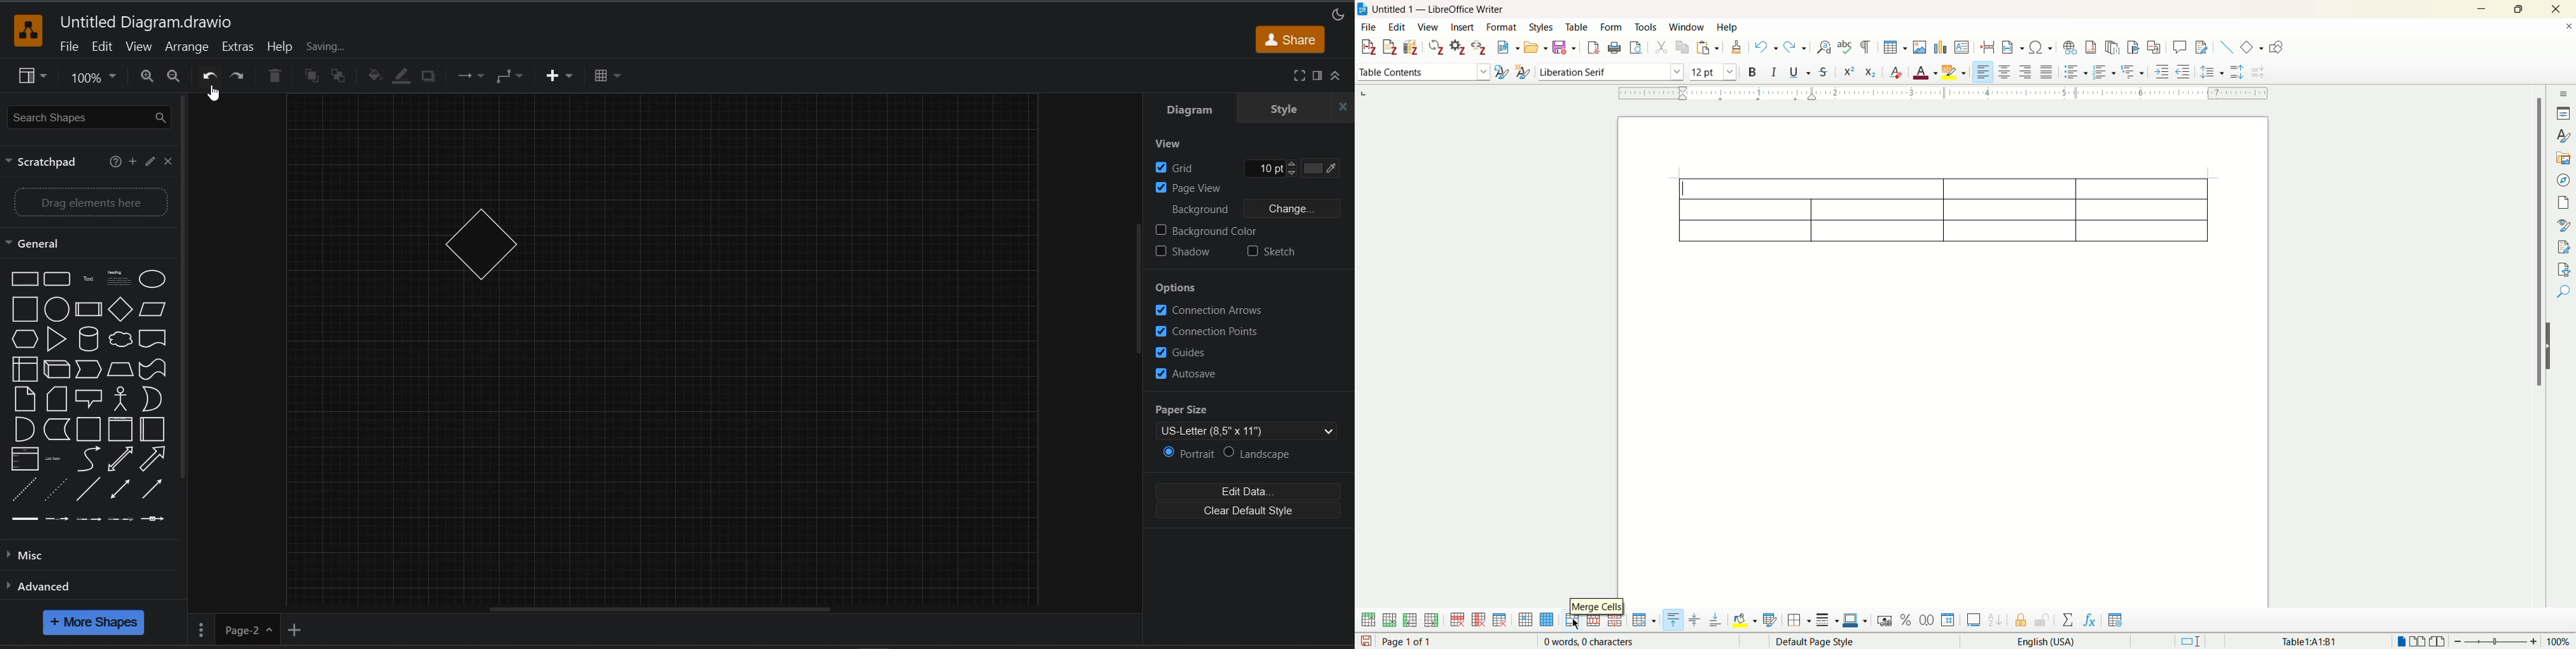 The image size is (2576, 672). Describe the element at coordinates (2402, 641) in the screenshot. I see `single page view` at that location.